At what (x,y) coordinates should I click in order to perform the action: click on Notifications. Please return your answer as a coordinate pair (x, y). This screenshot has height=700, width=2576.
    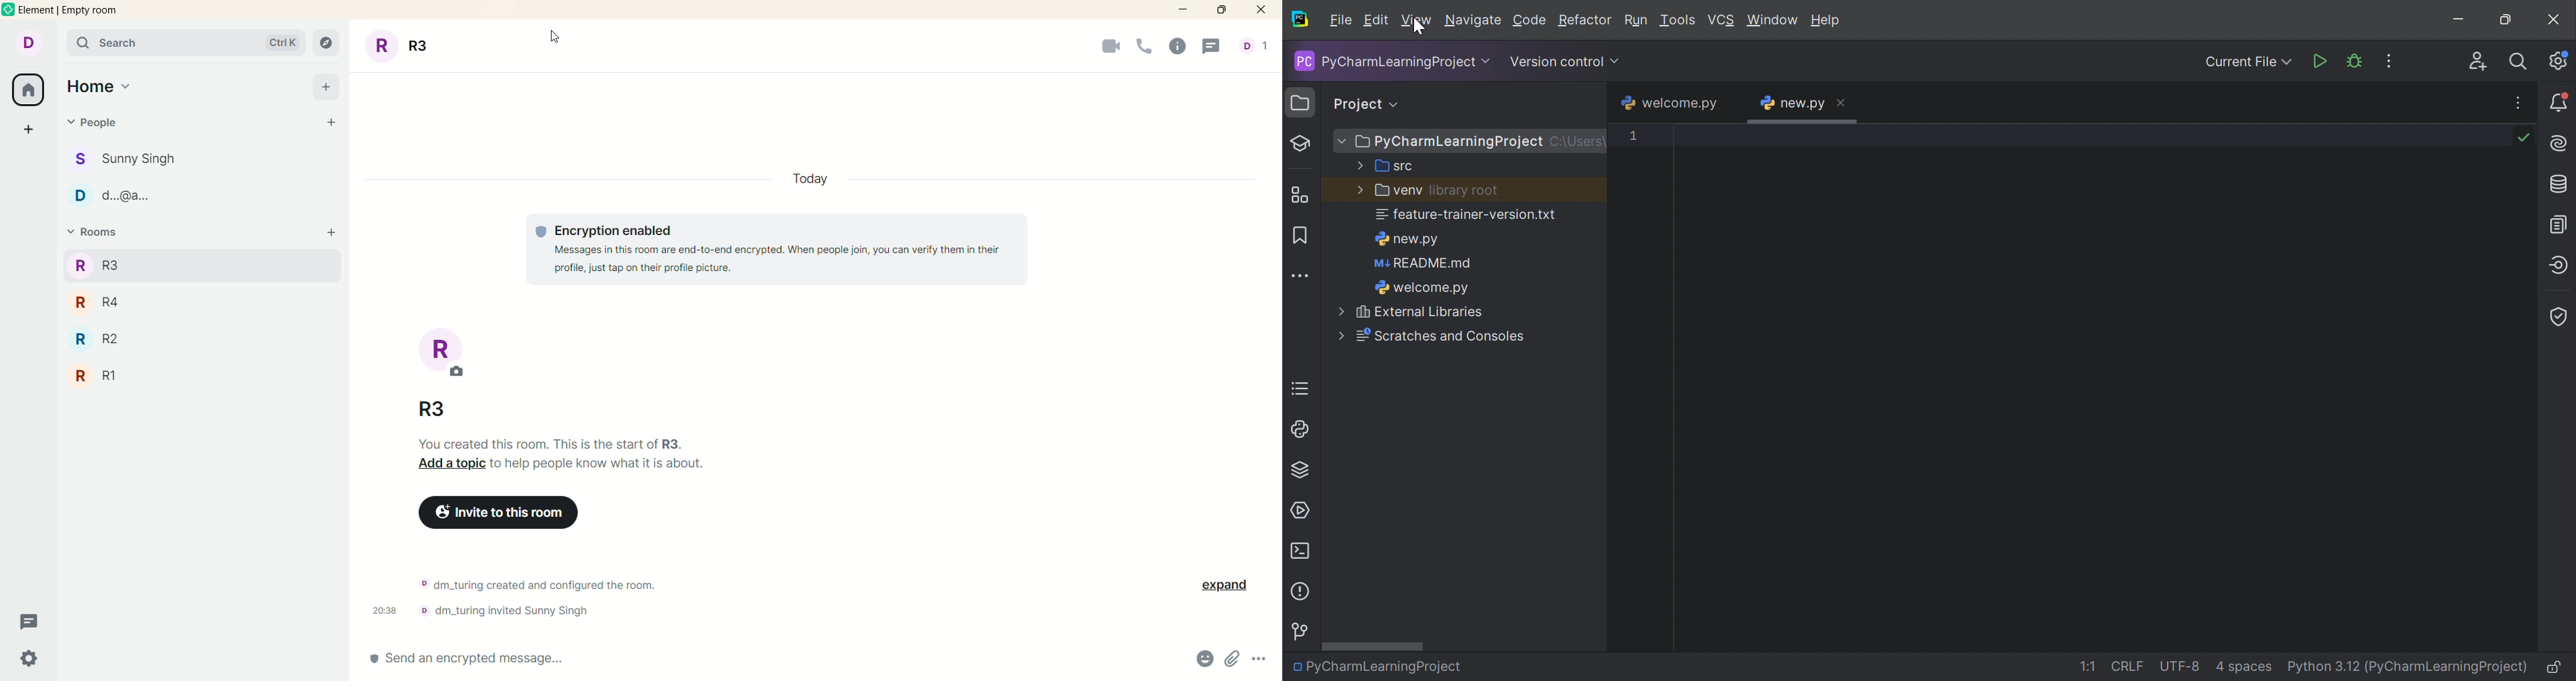
    Looking at the image, I should click on (2558, 102).